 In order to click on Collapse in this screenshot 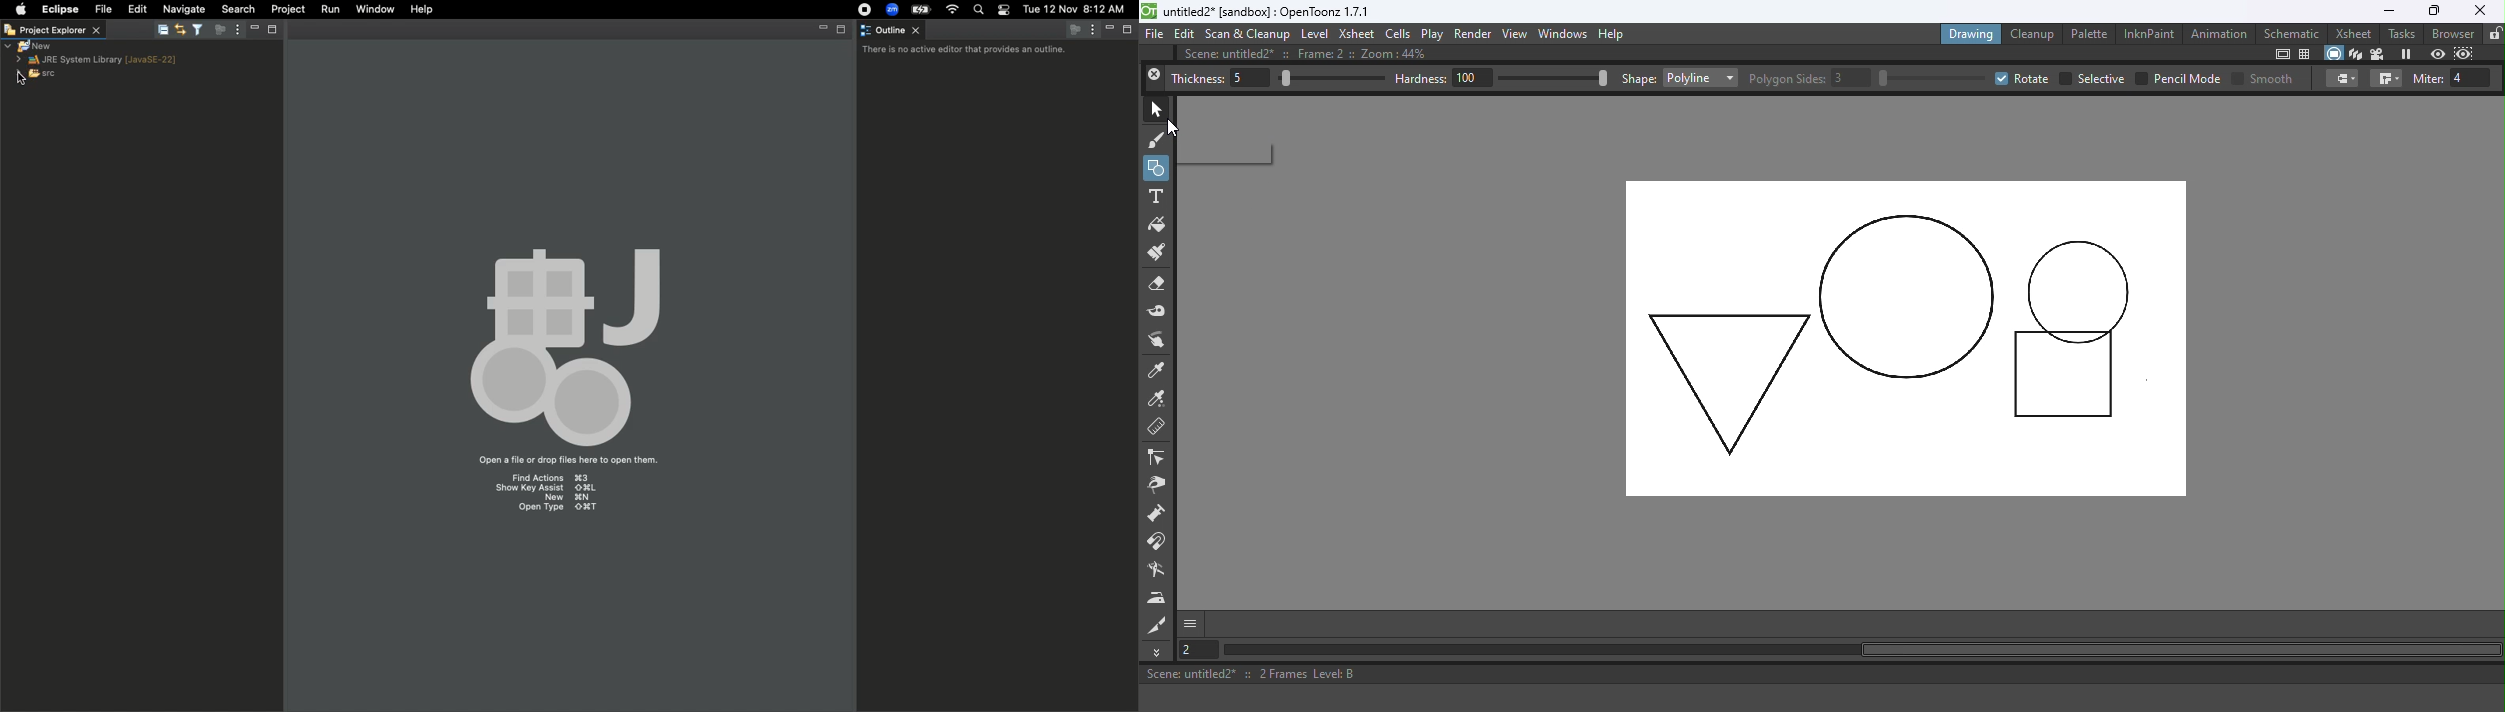, I will do `click(161, 29)`.